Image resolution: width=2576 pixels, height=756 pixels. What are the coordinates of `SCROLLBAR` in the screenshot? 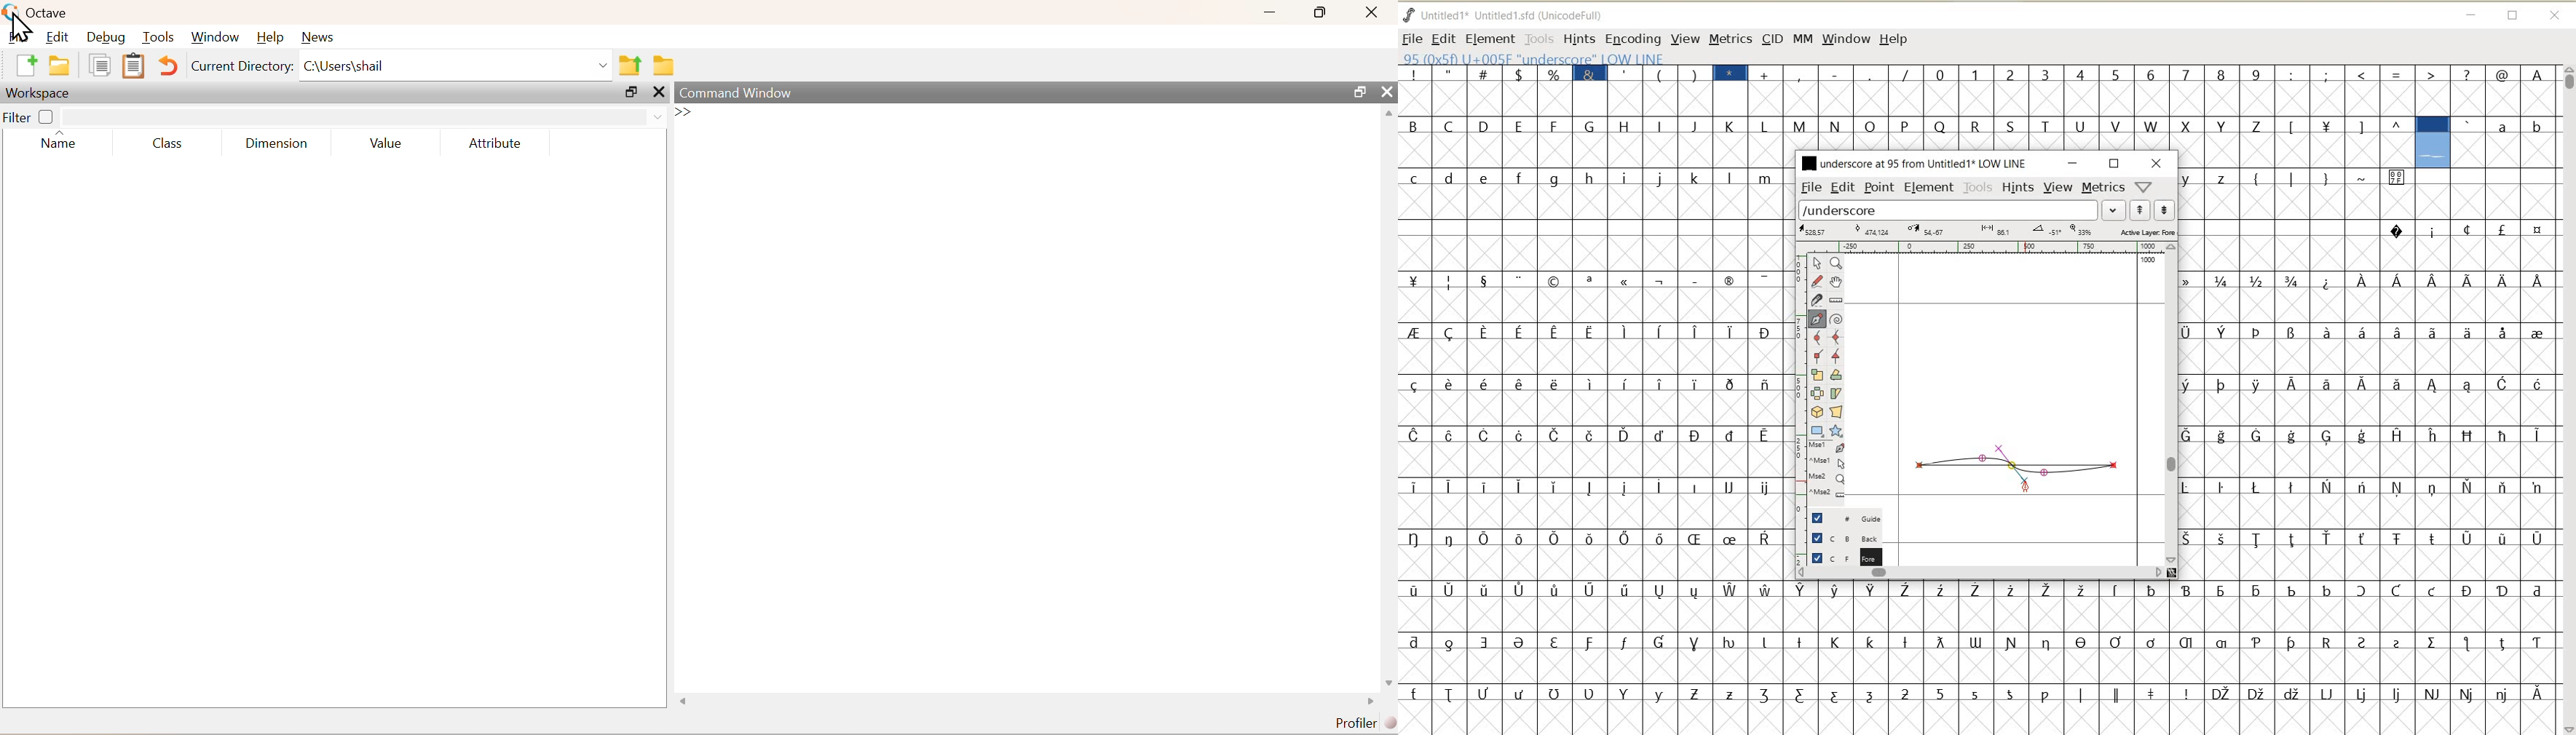 It's located at (2172, 404).